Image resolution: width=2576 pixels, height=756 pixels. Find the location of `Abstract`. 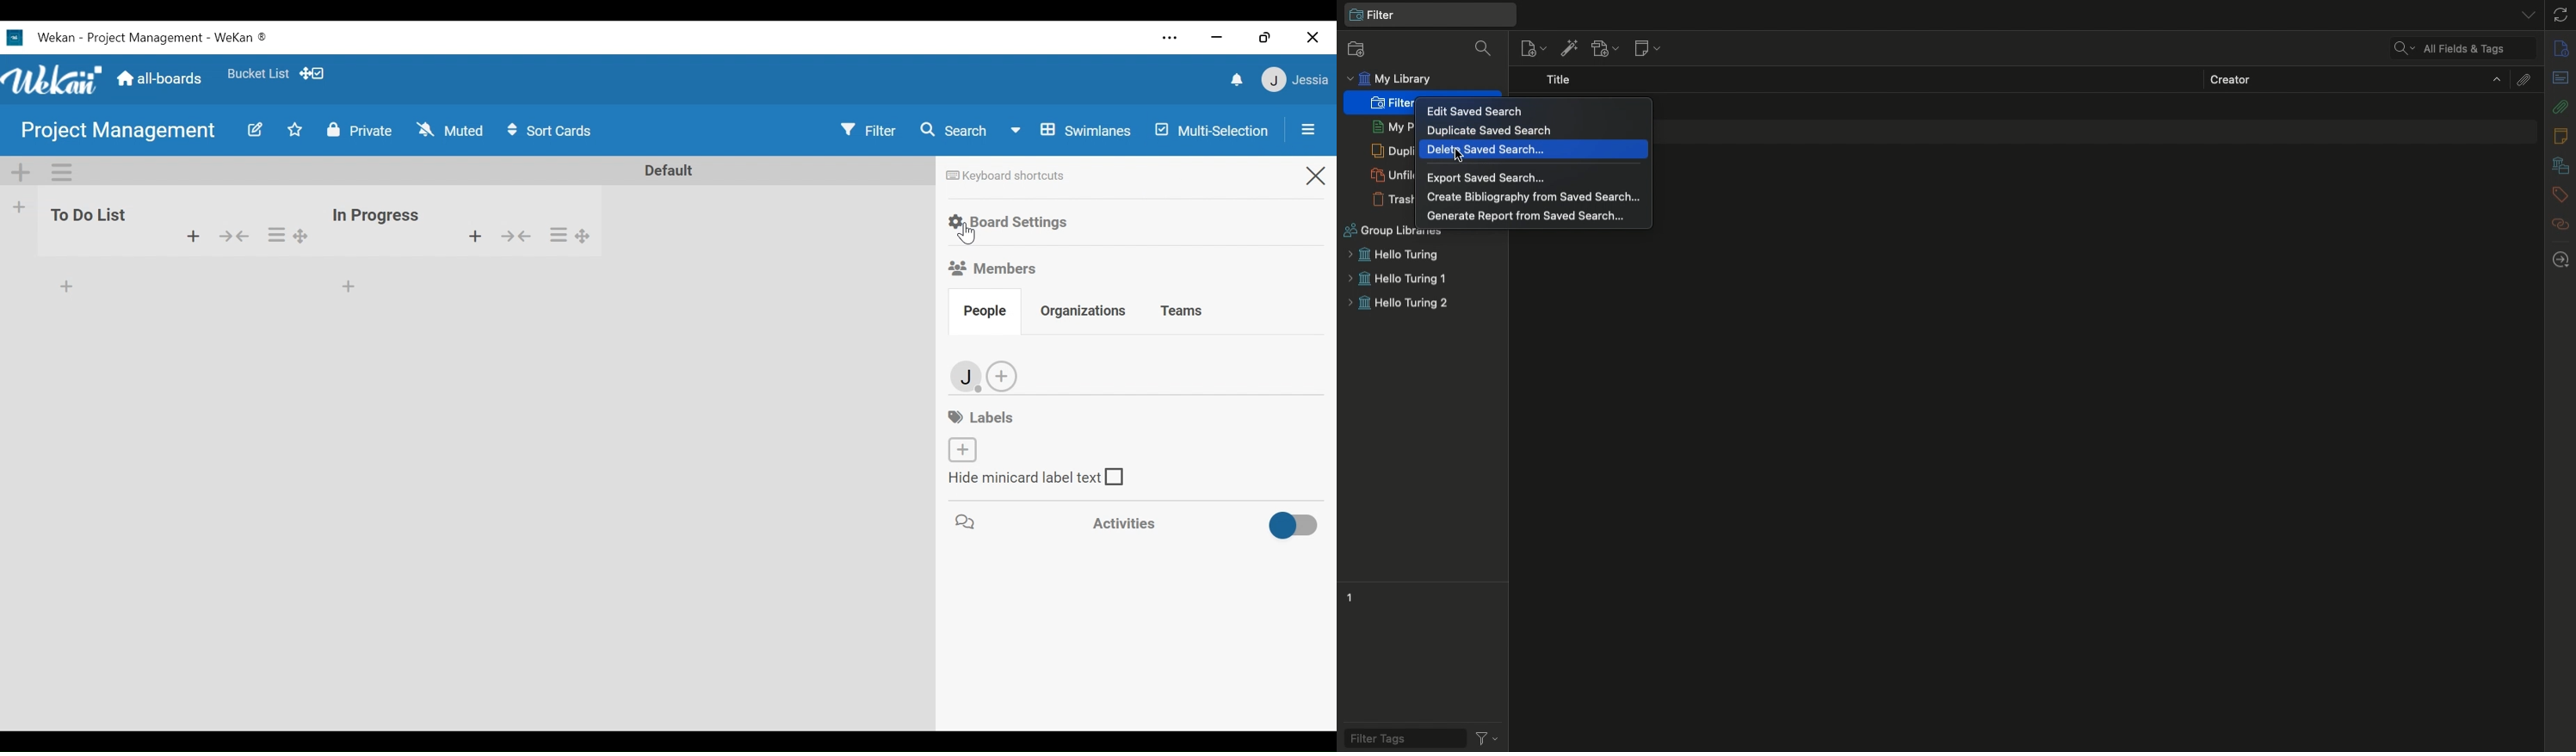

Abstract is located at coordinates (2560, 79).